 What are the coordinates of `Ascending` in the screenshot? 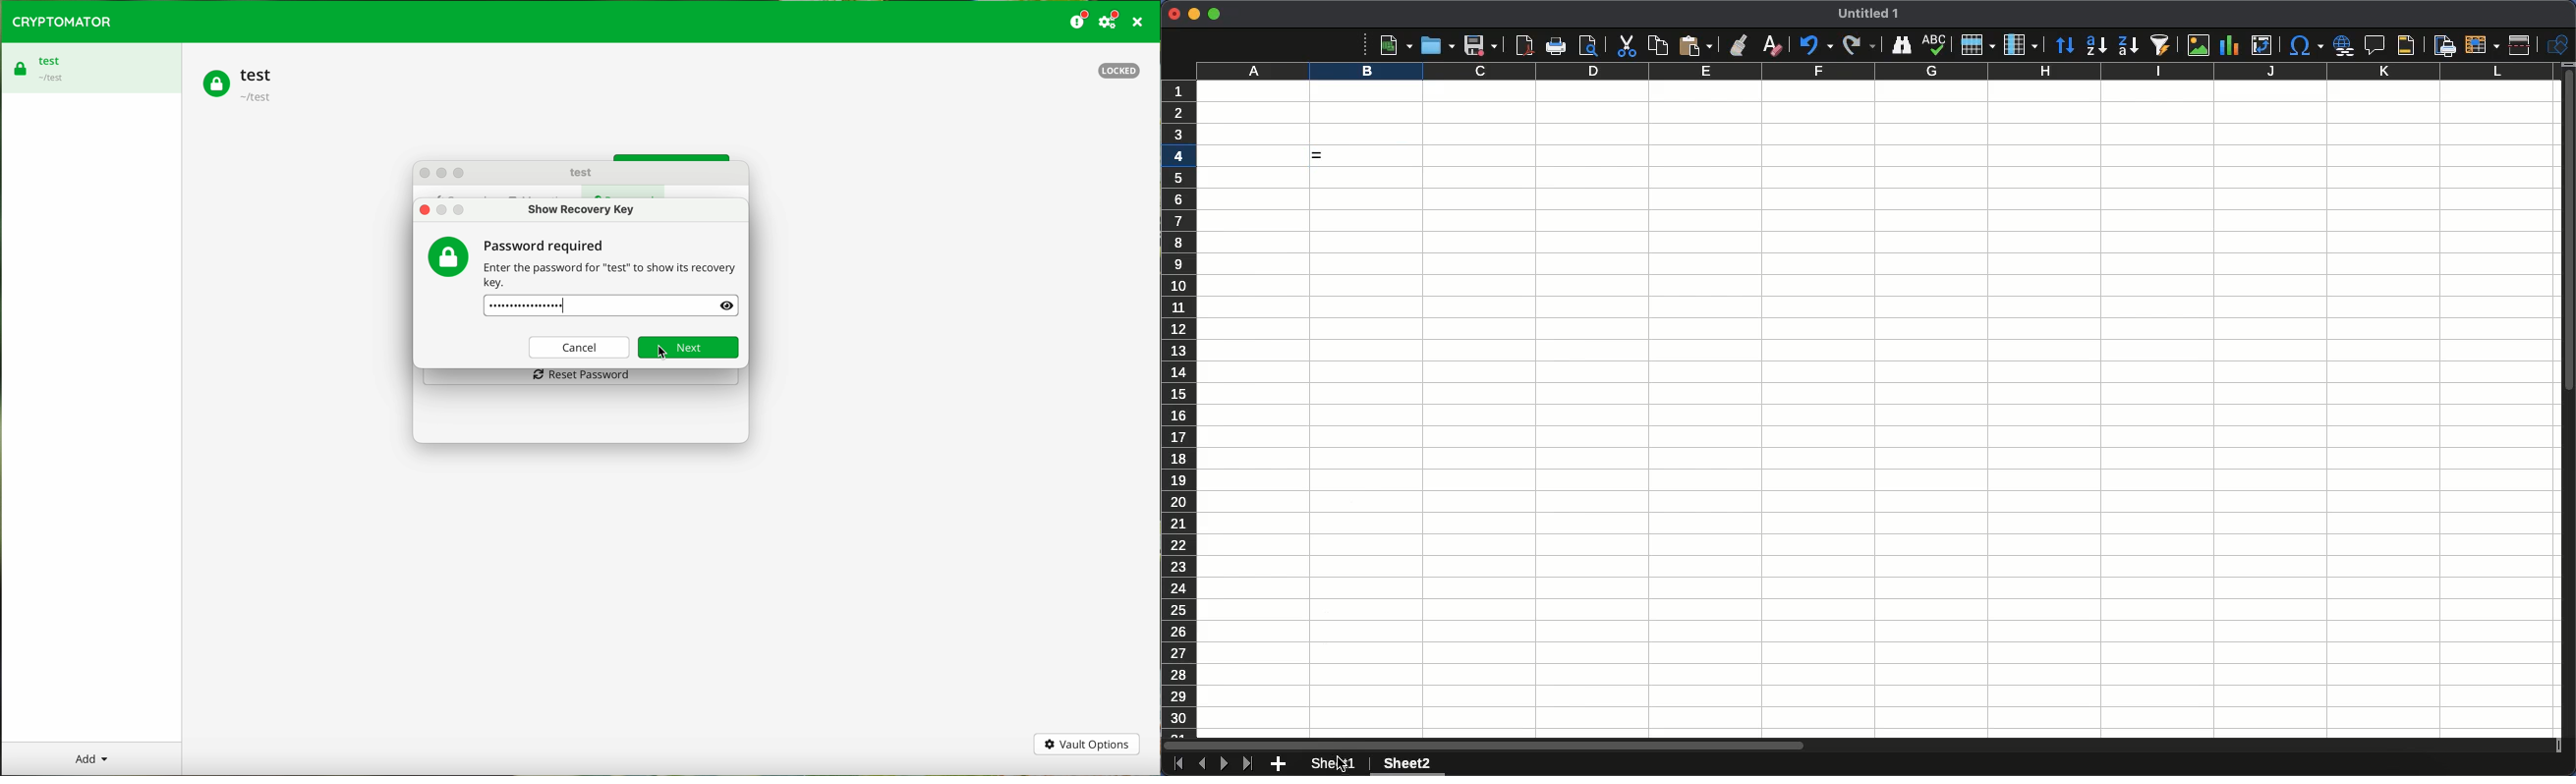 It's located at (2095, 44).